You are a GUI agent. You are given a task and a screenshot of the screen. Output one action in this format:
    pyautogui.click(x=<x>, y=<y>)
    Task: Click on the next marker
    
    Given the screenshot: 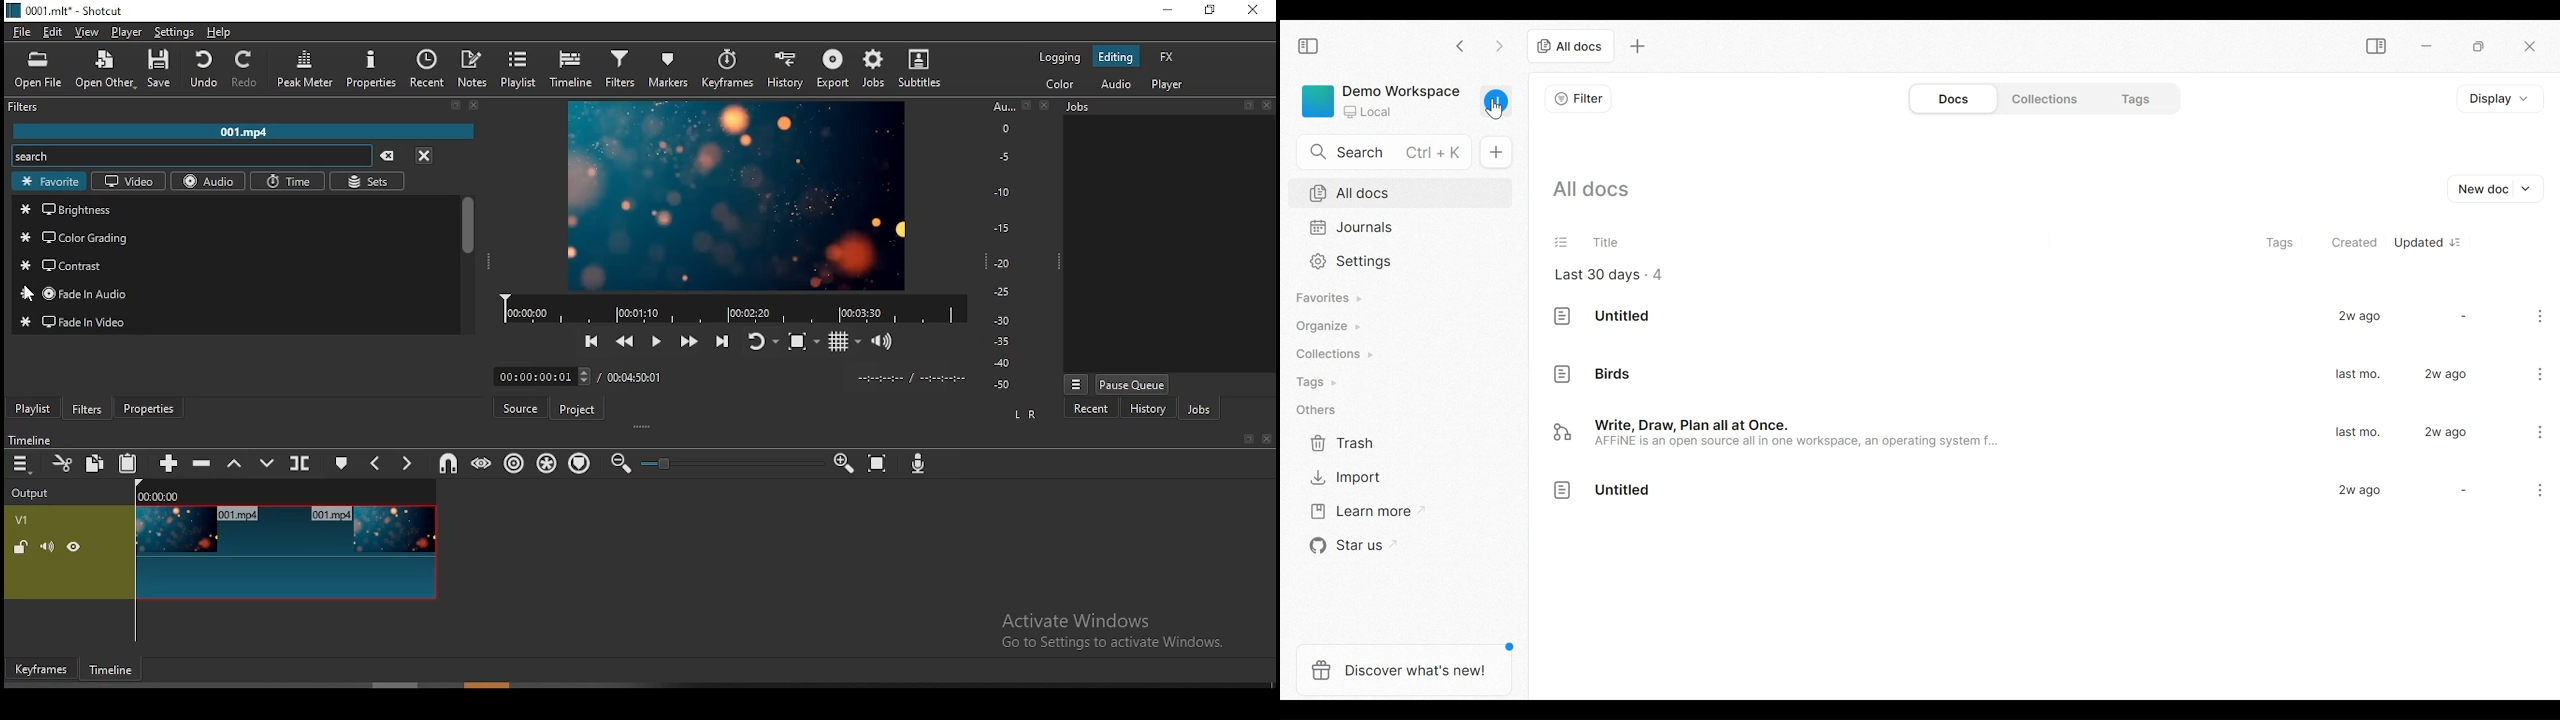 What is the action you would take?
    pyautogui.click(x=406, y=461)
    